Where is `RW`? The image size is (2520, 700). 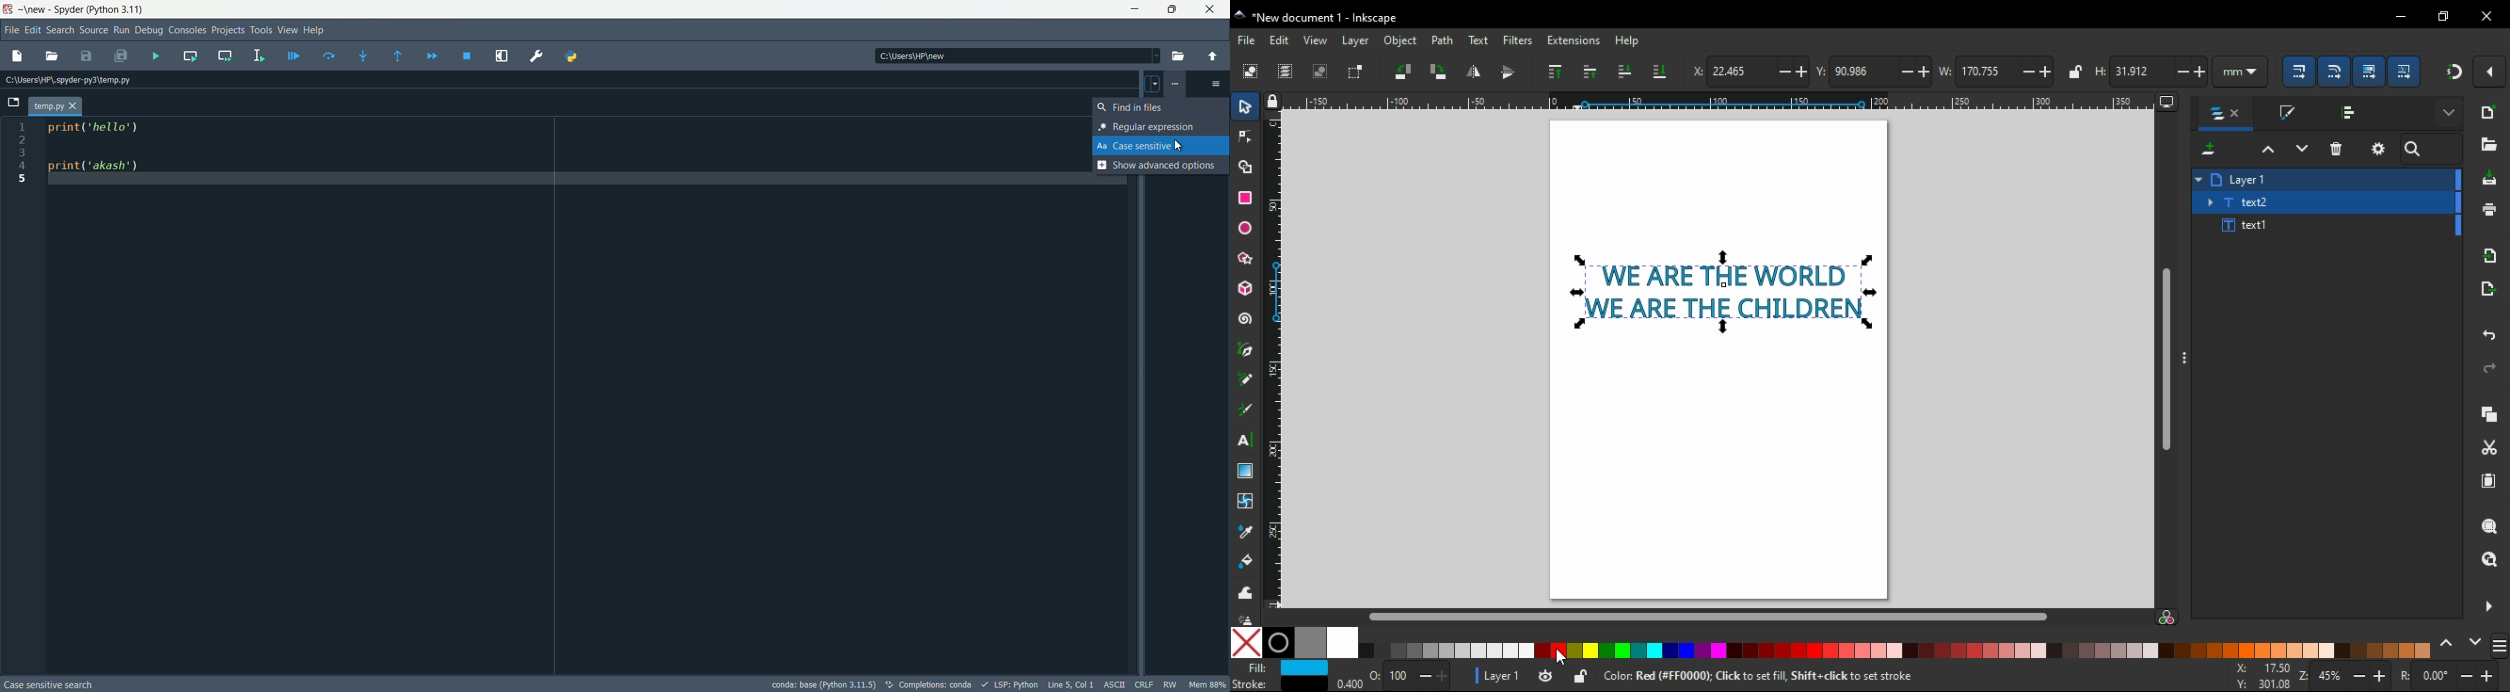
RW is located at coordinates (1171, 684).